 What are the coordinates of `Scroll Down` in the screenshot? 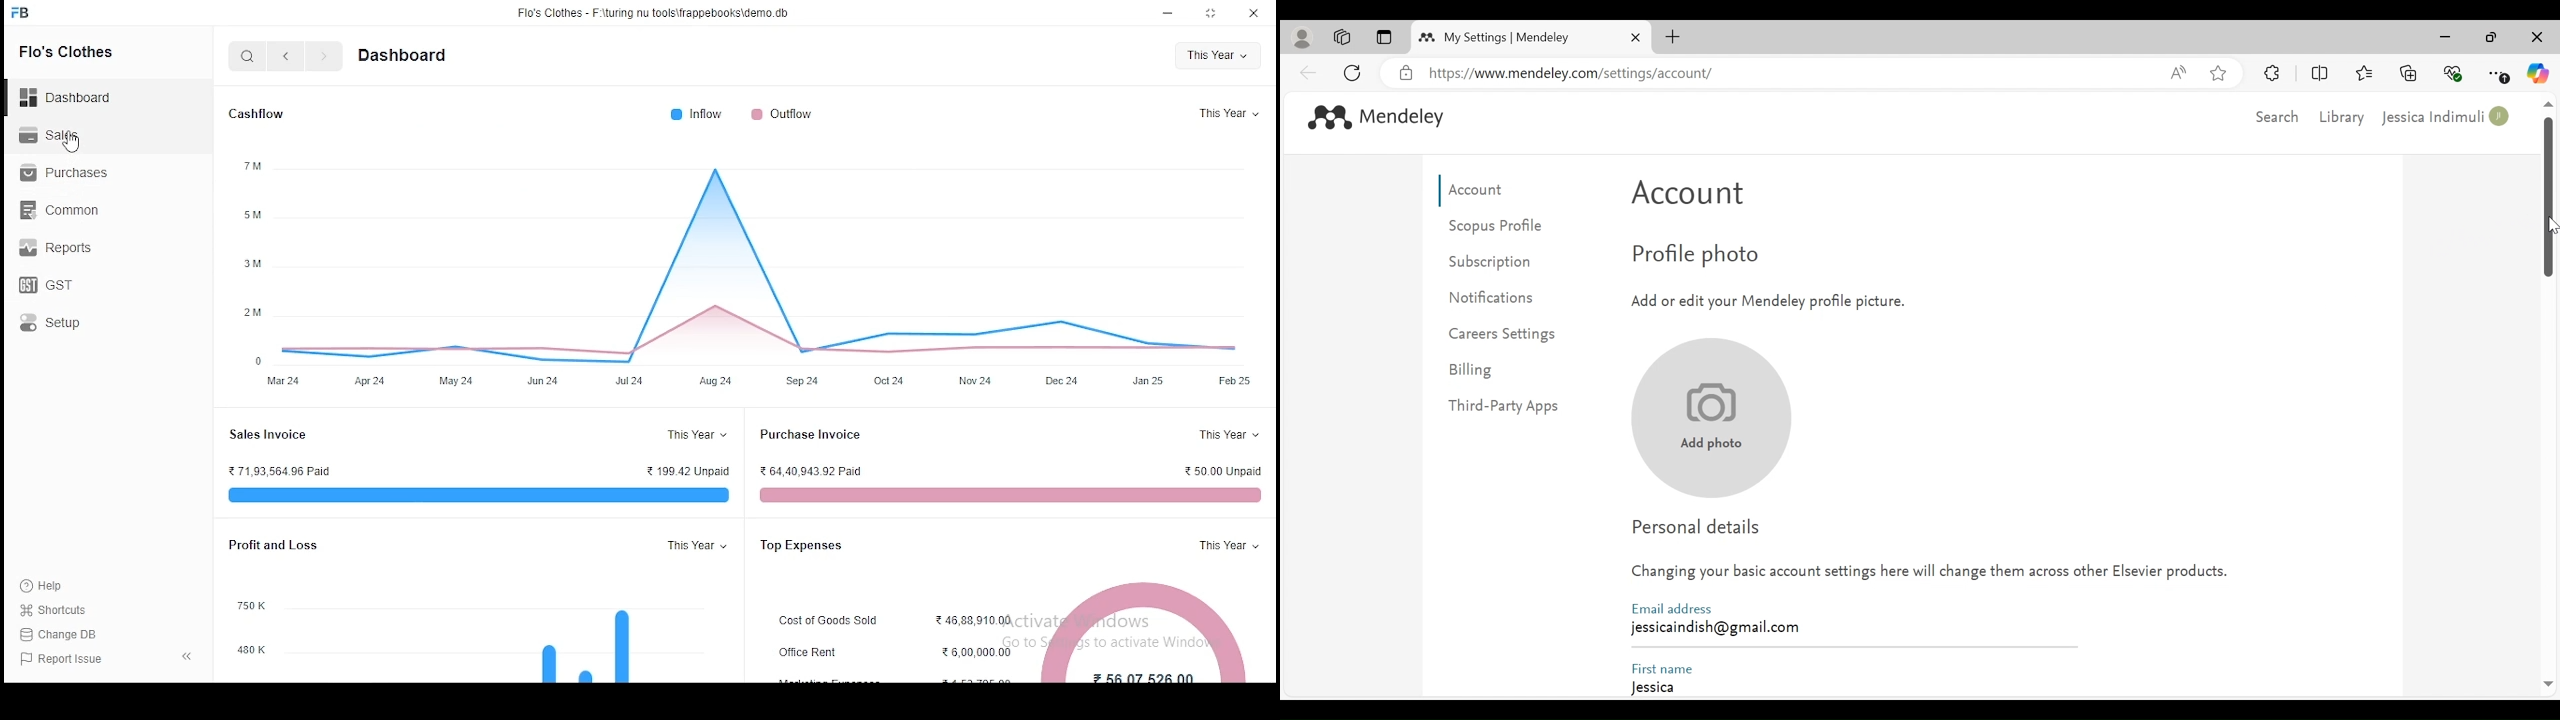 It's located at (2547, 685).